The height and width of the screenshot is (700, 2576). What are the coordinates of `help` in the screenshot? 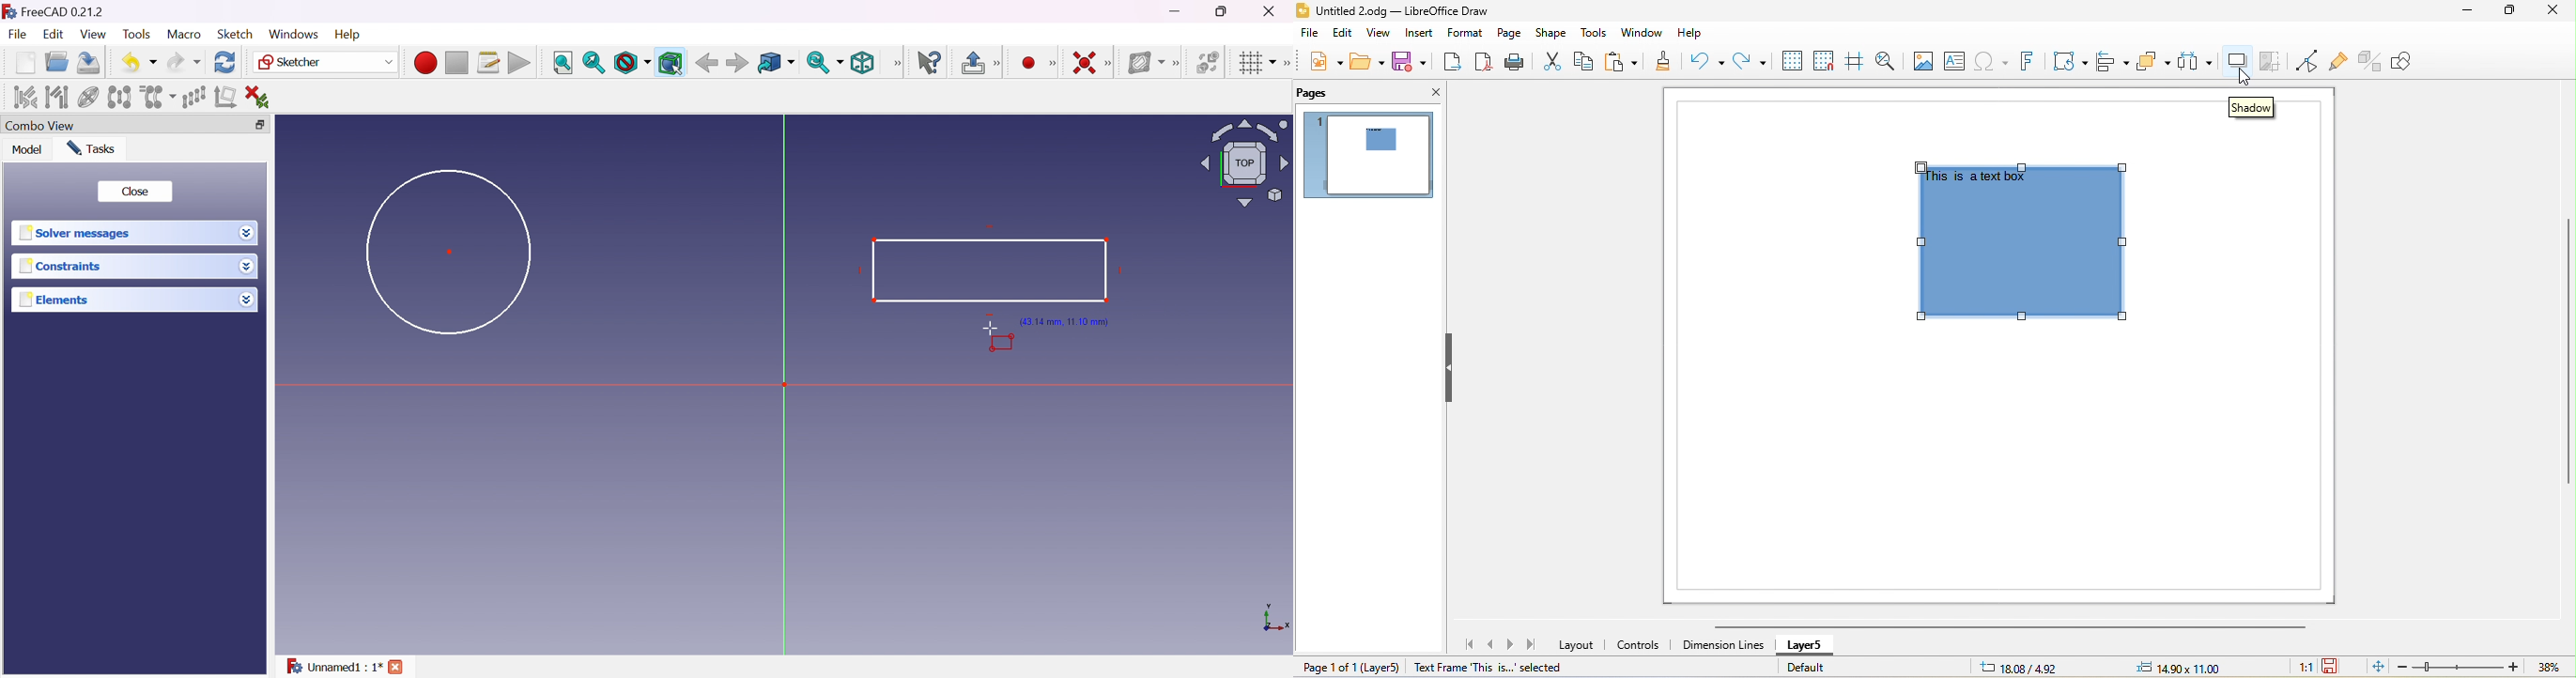 It's located at (1697, 35).